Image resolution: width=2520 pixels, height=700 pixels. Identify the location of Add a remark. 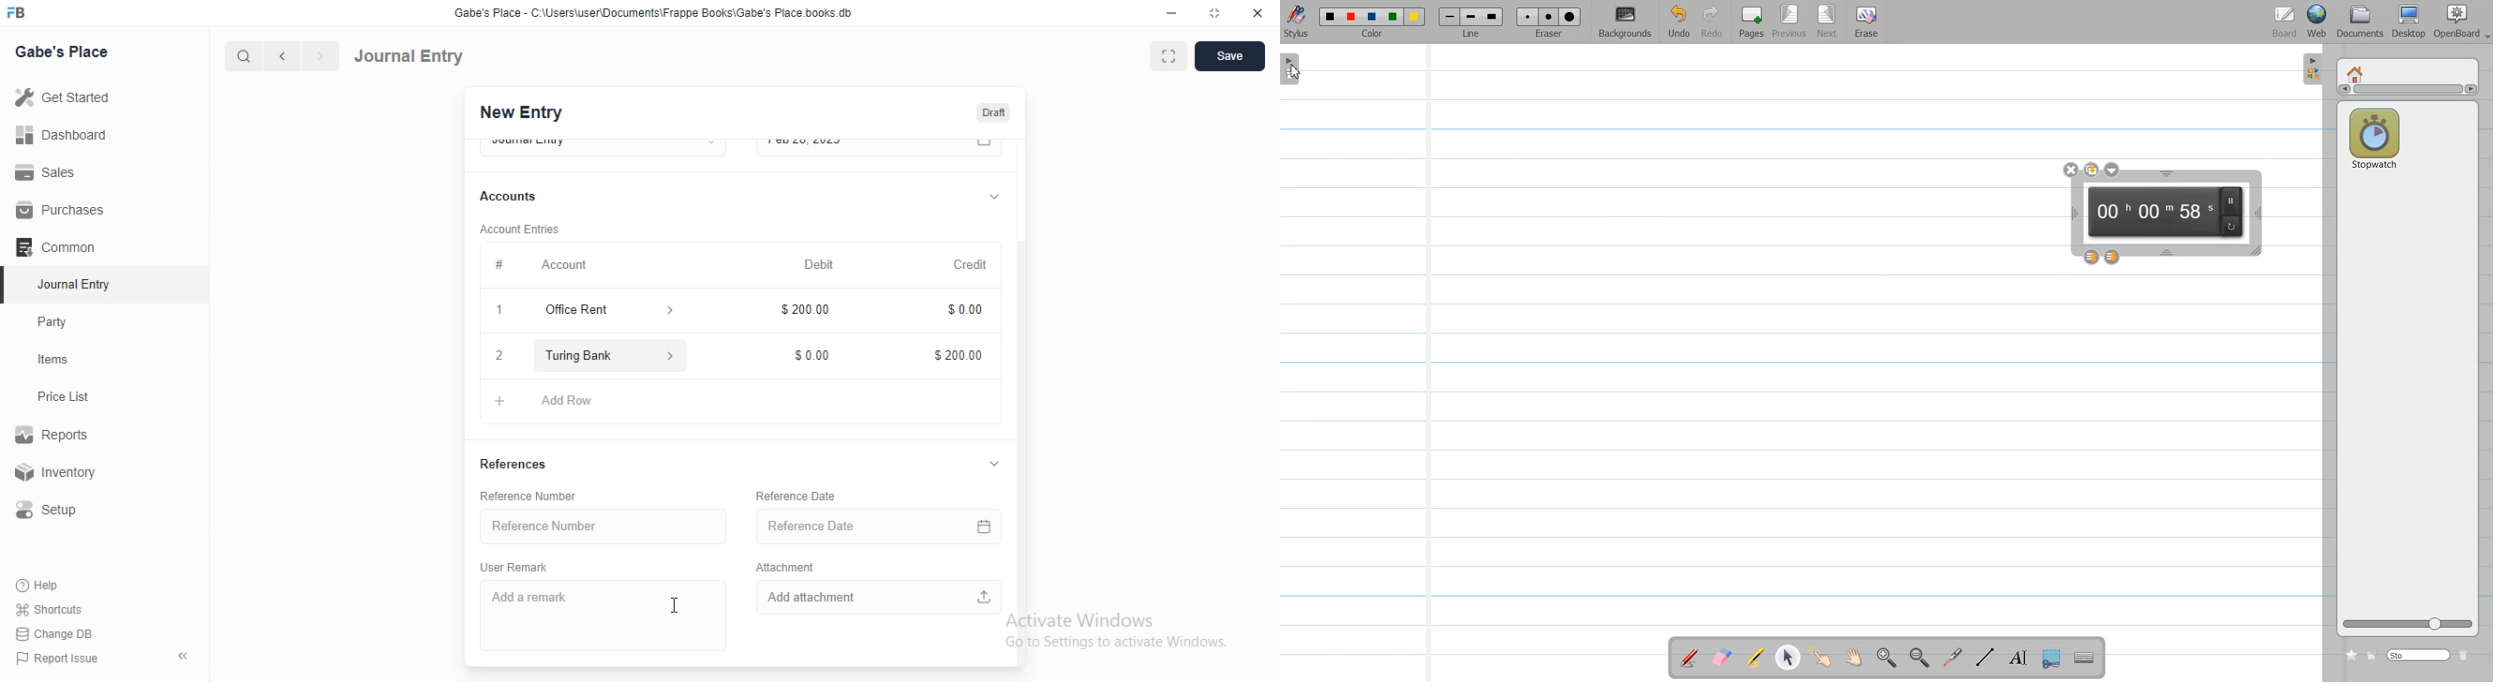
(538, 596).